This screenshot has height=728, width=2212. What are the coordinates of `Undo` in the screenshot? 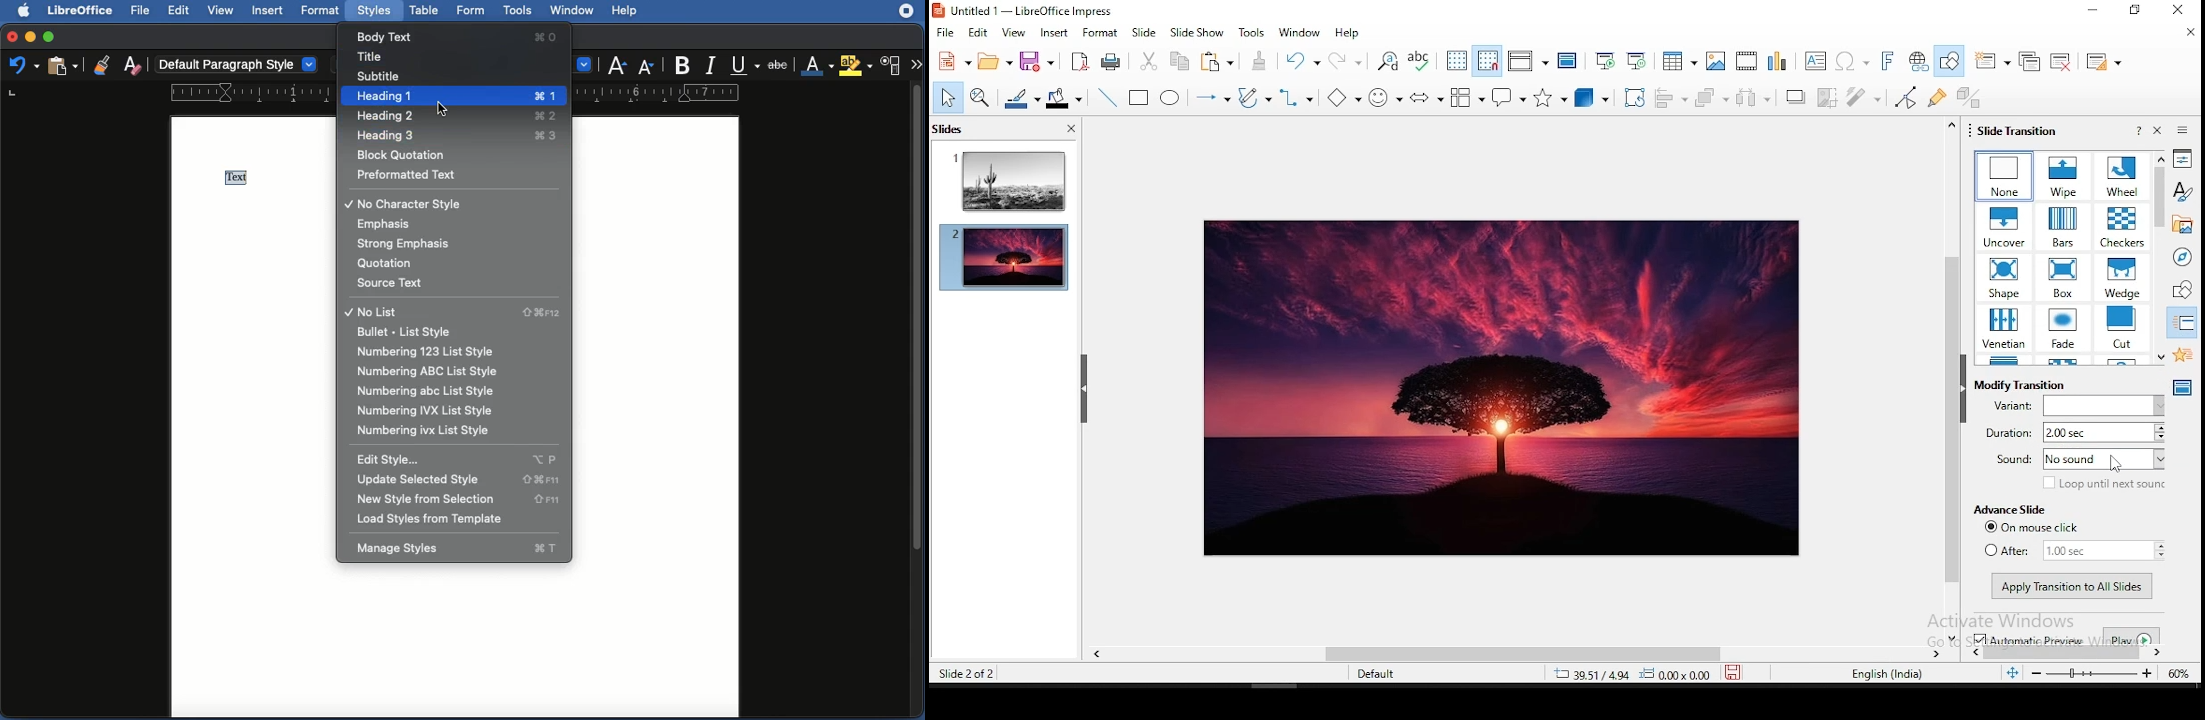 It's located at (23, 66).